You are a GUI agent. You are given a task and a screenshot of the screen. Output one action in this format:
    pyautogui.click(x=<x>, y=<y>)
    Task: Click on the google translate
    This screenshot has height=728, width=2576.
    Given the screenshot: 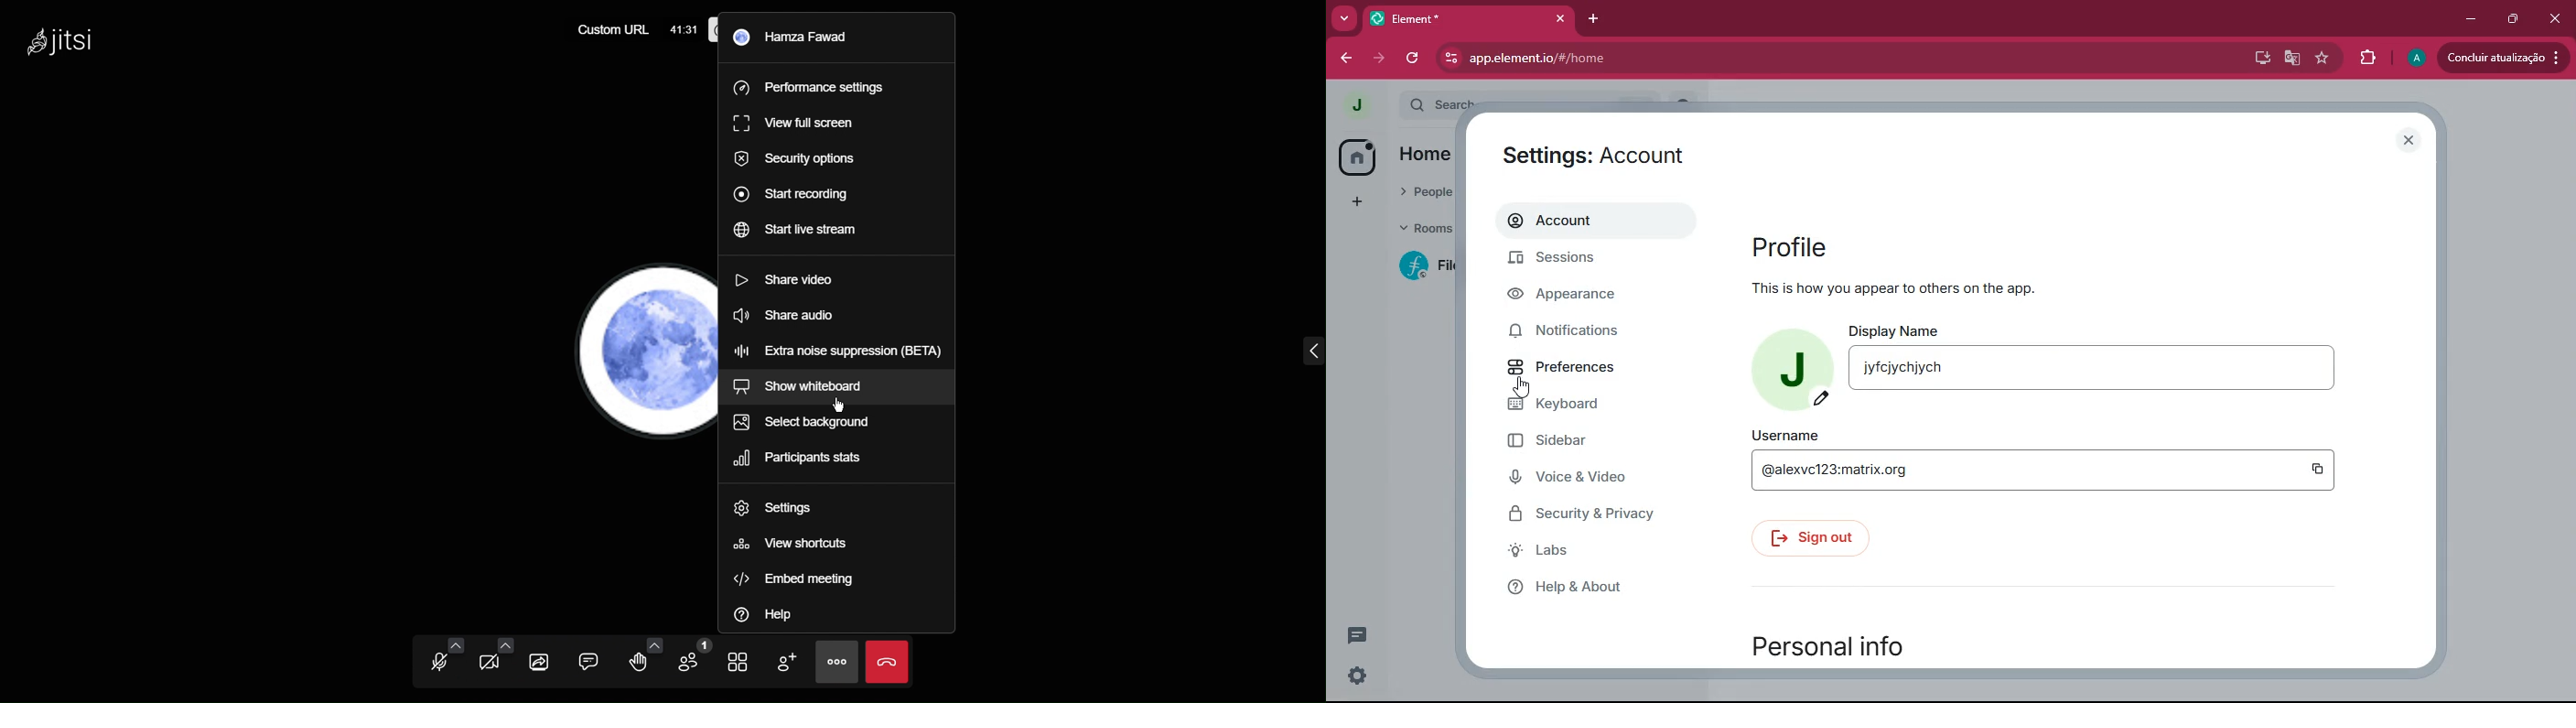 What is the action you would take?
    pyautogui.click(x=2291, y=61)
    